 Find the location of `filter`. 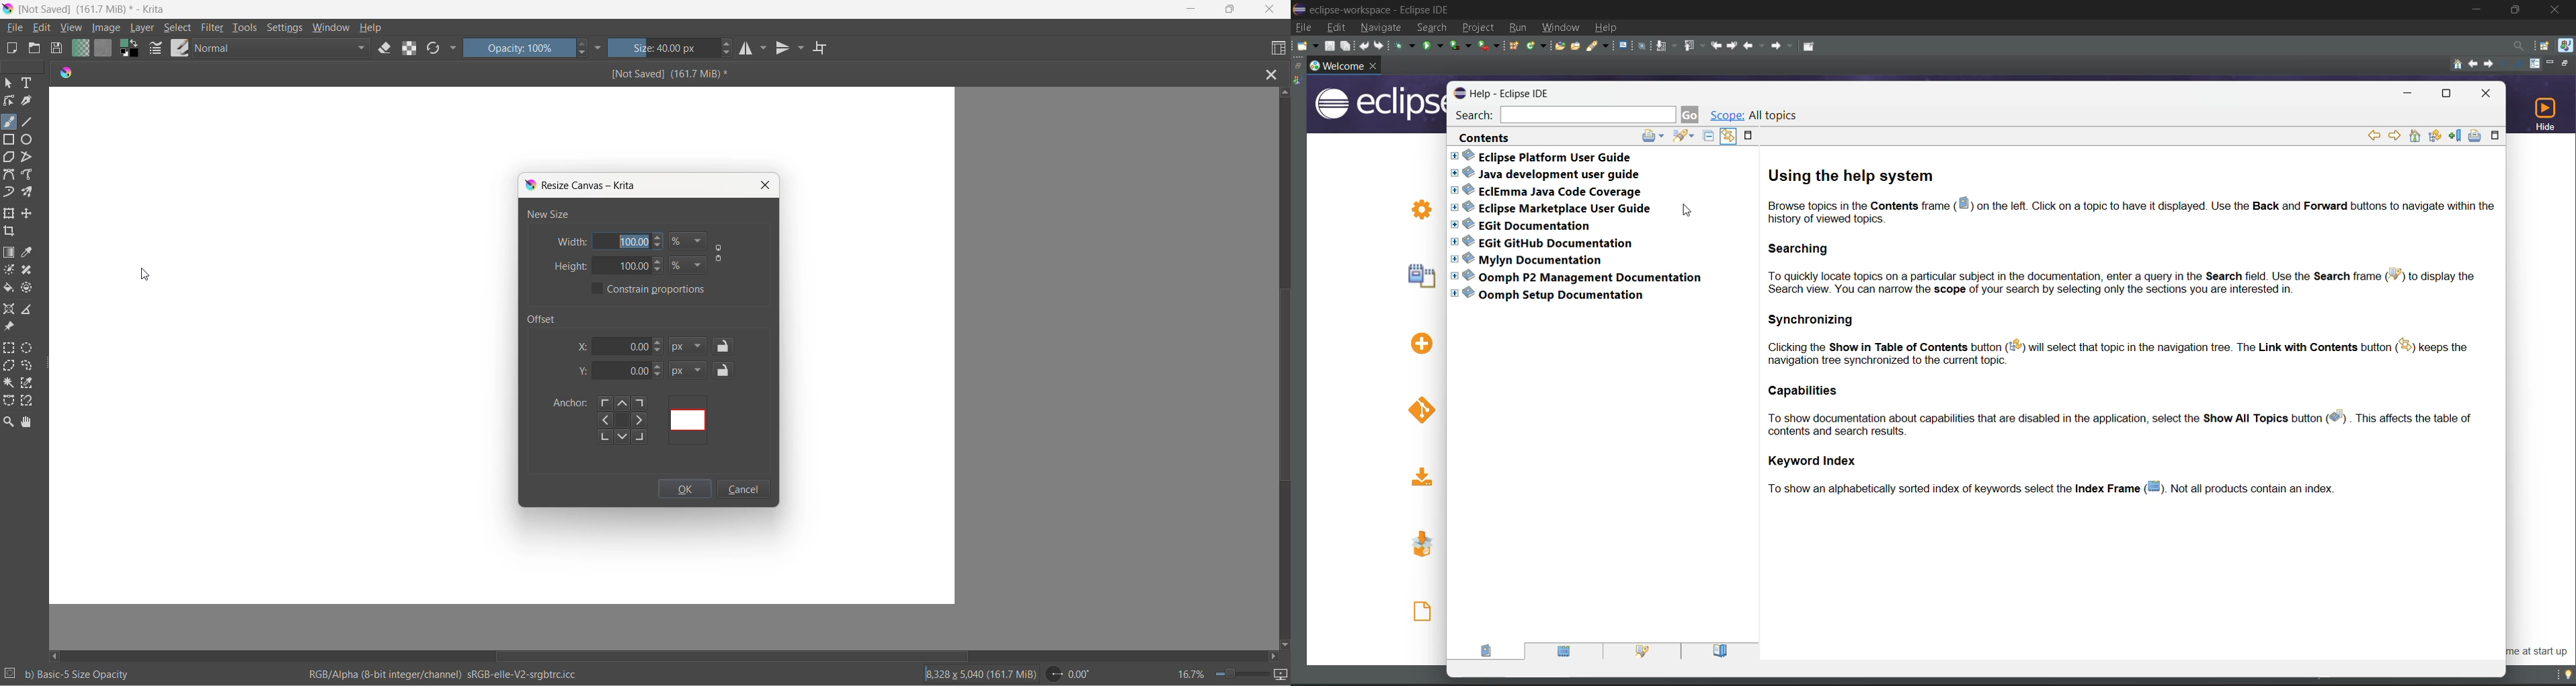

filter is located at coordinates (213, 30).